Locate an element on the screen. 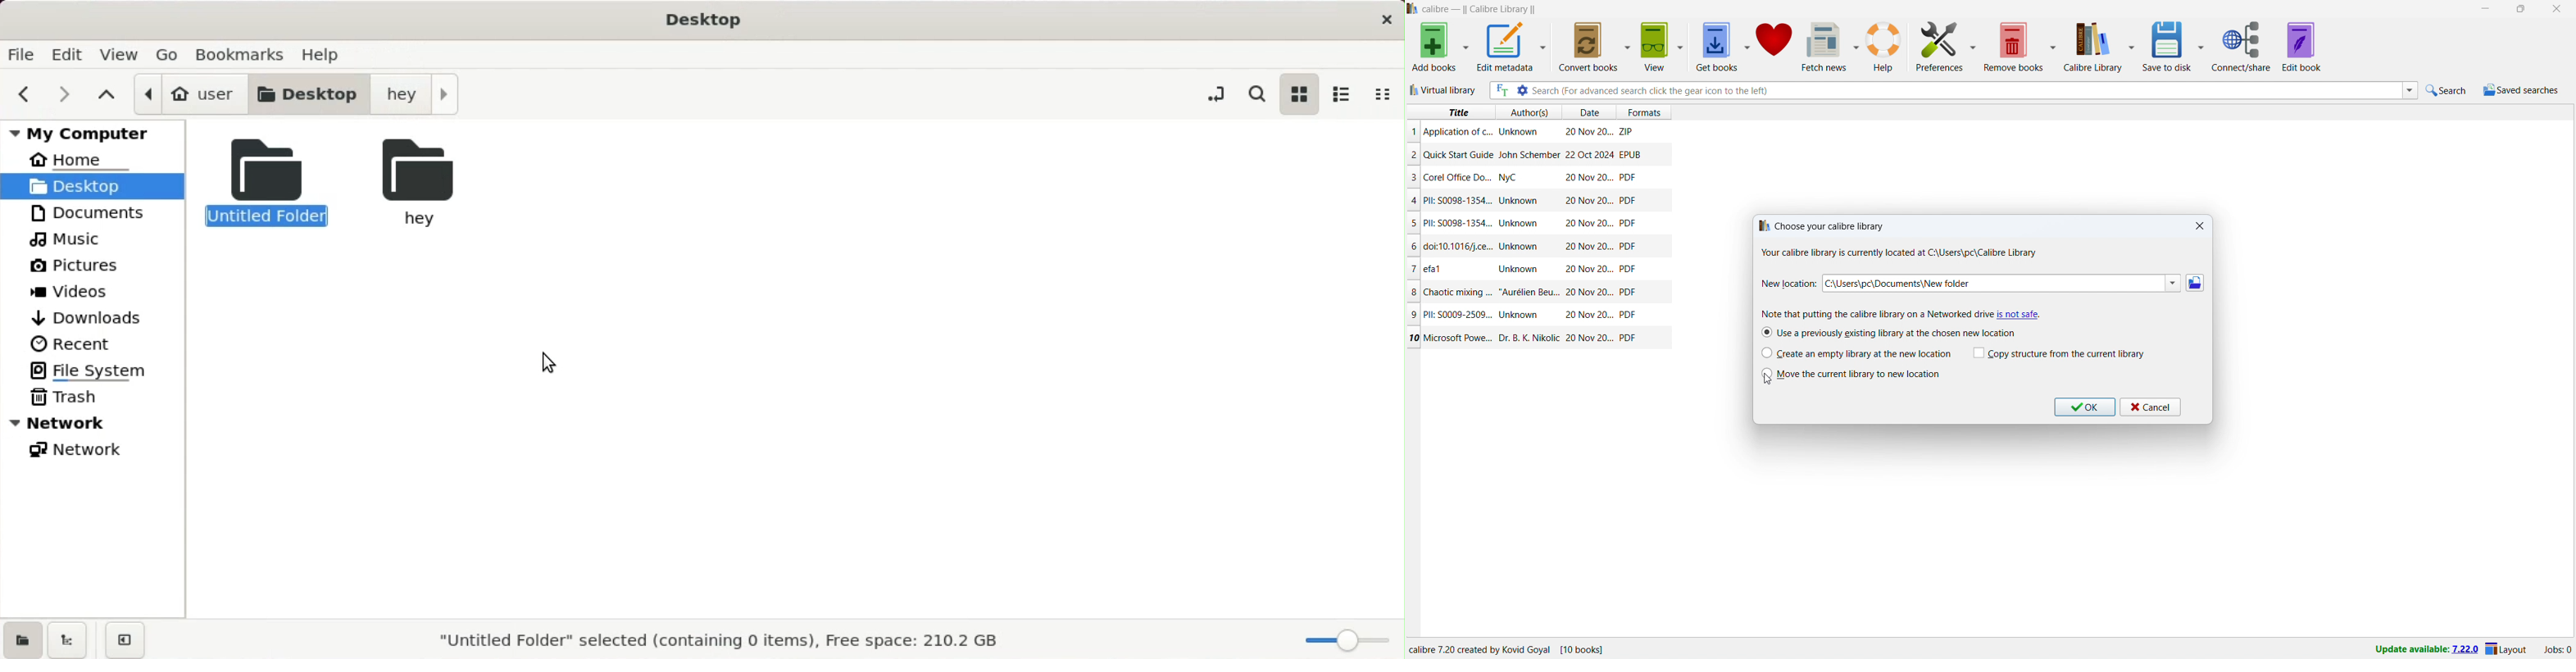 This screenshot has height=672, width=2576. convert books is located at coordinates (1589, 46).